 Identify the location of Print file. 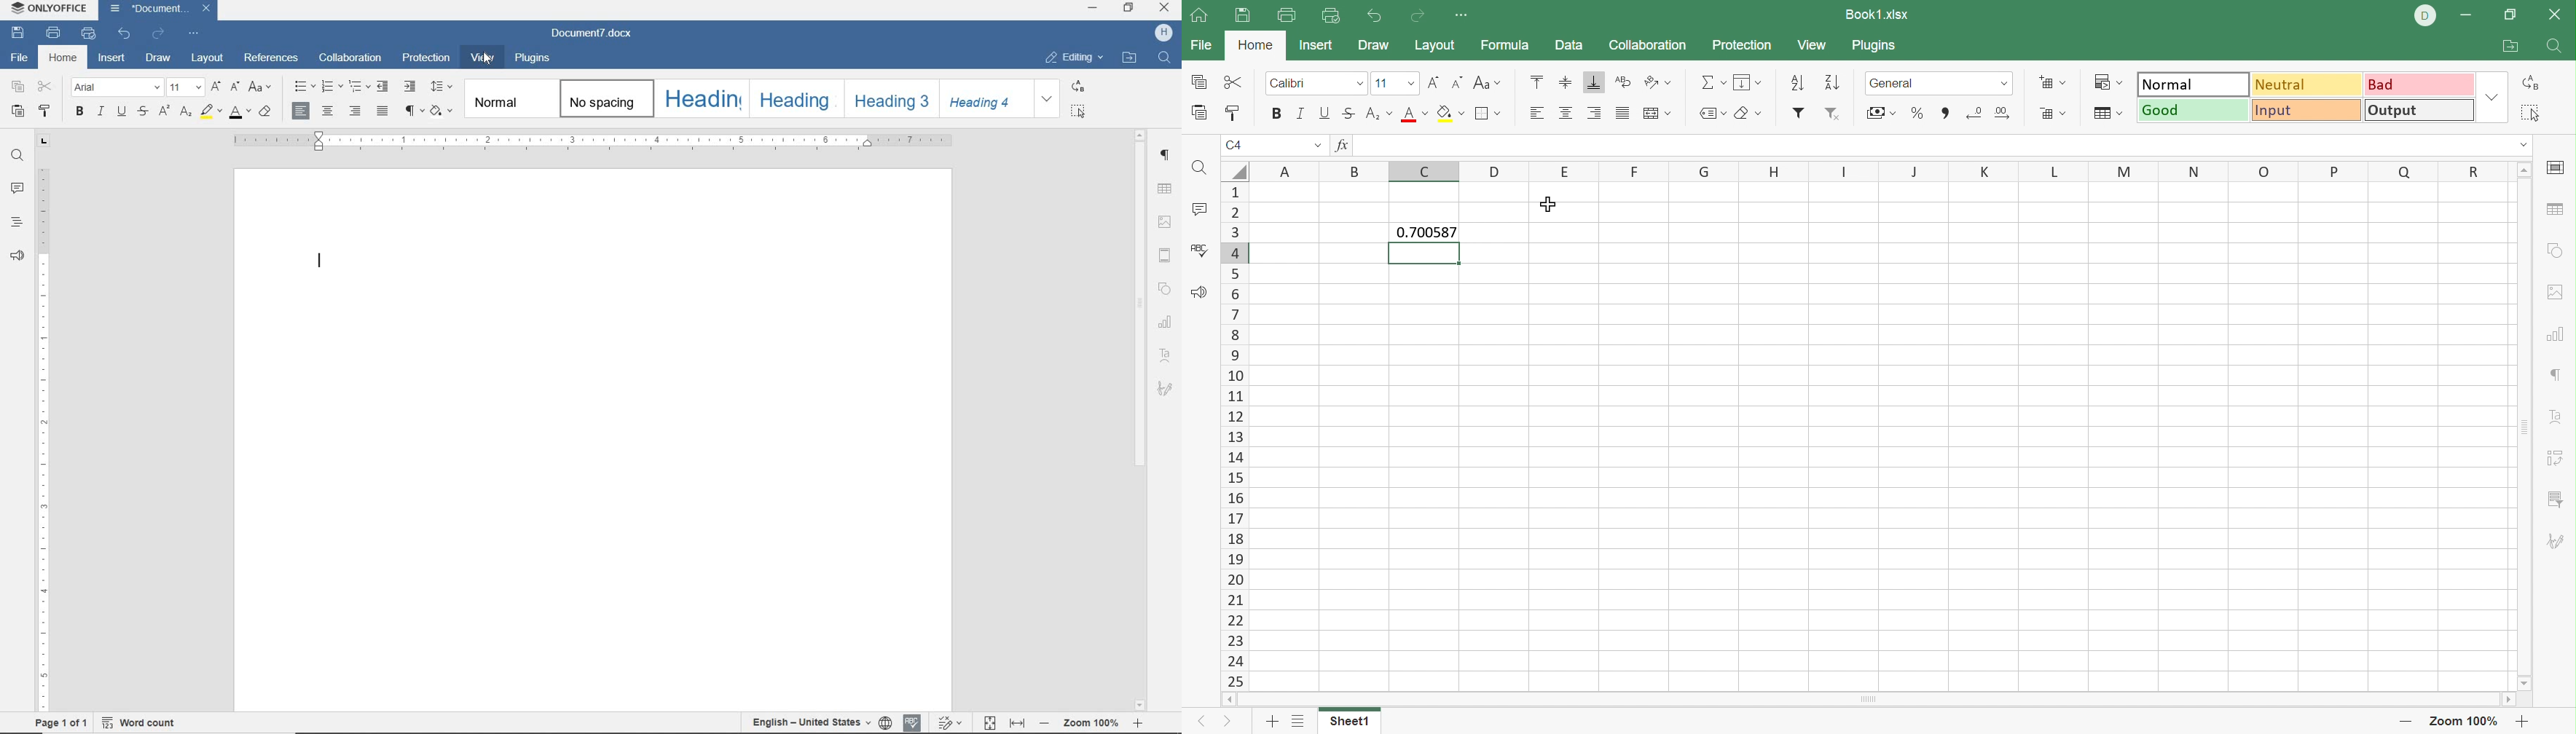
(1287, 15).